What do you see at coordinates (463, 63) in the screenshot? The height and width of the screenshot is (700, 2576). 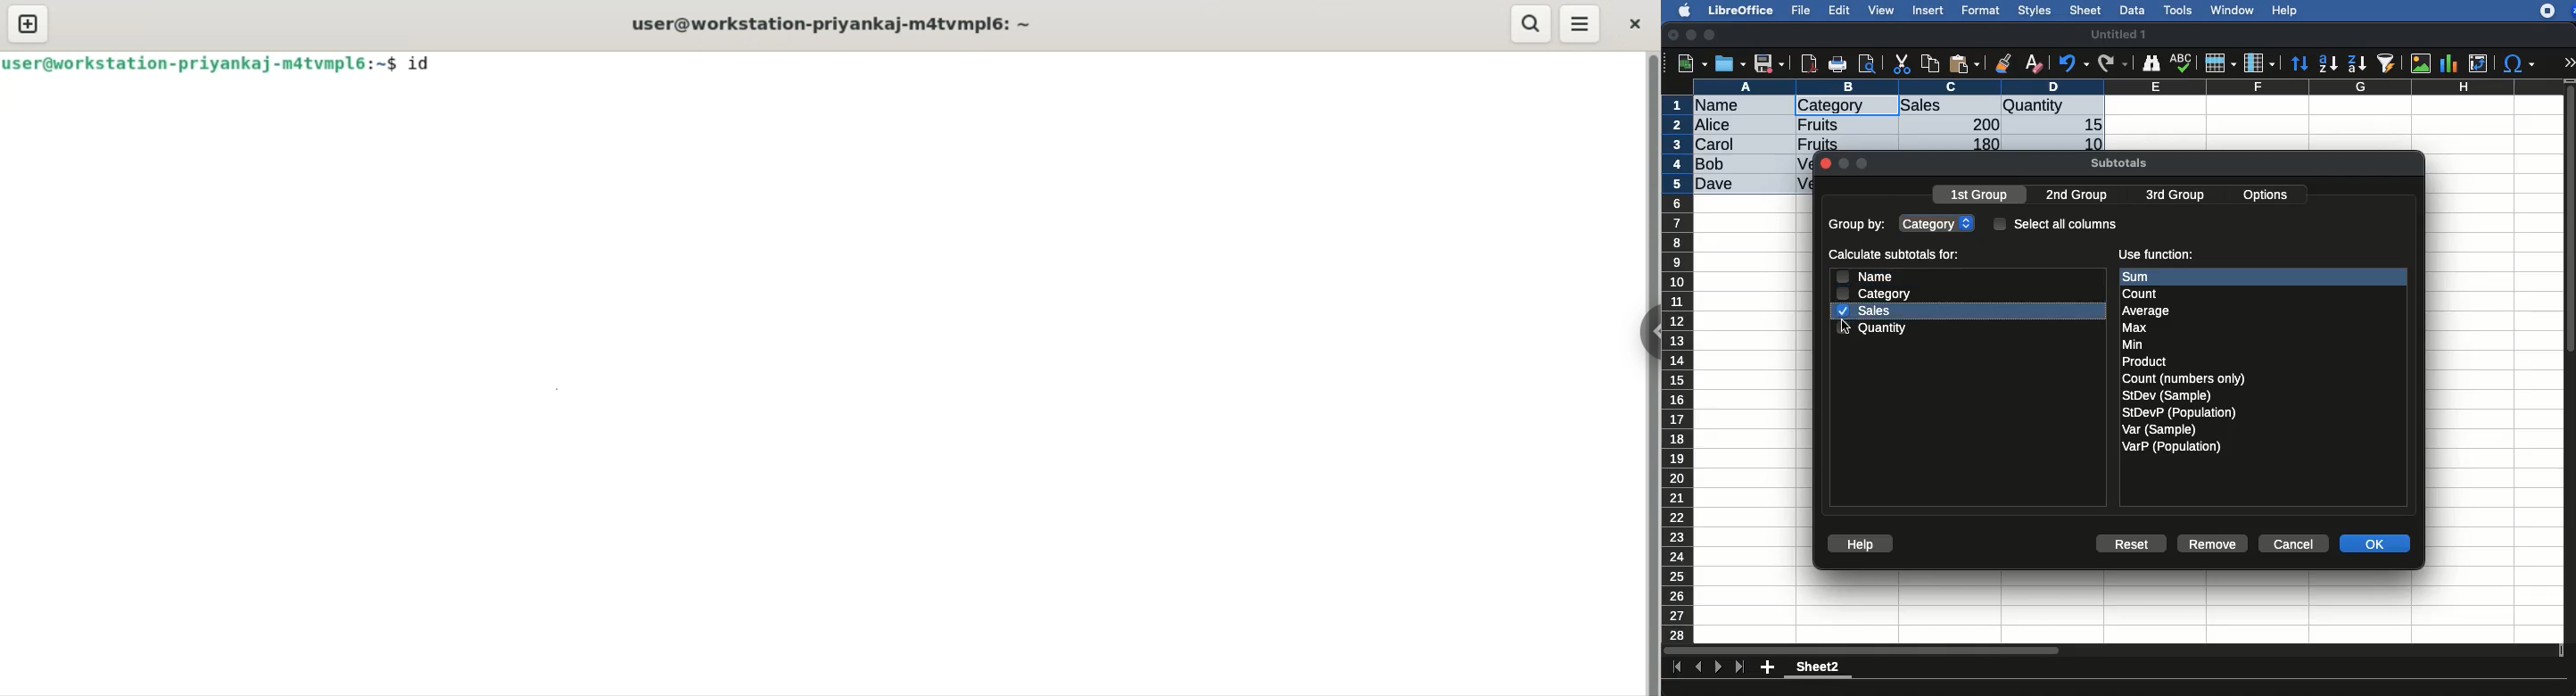 I see `cursor` at bounding box center [463, 63].